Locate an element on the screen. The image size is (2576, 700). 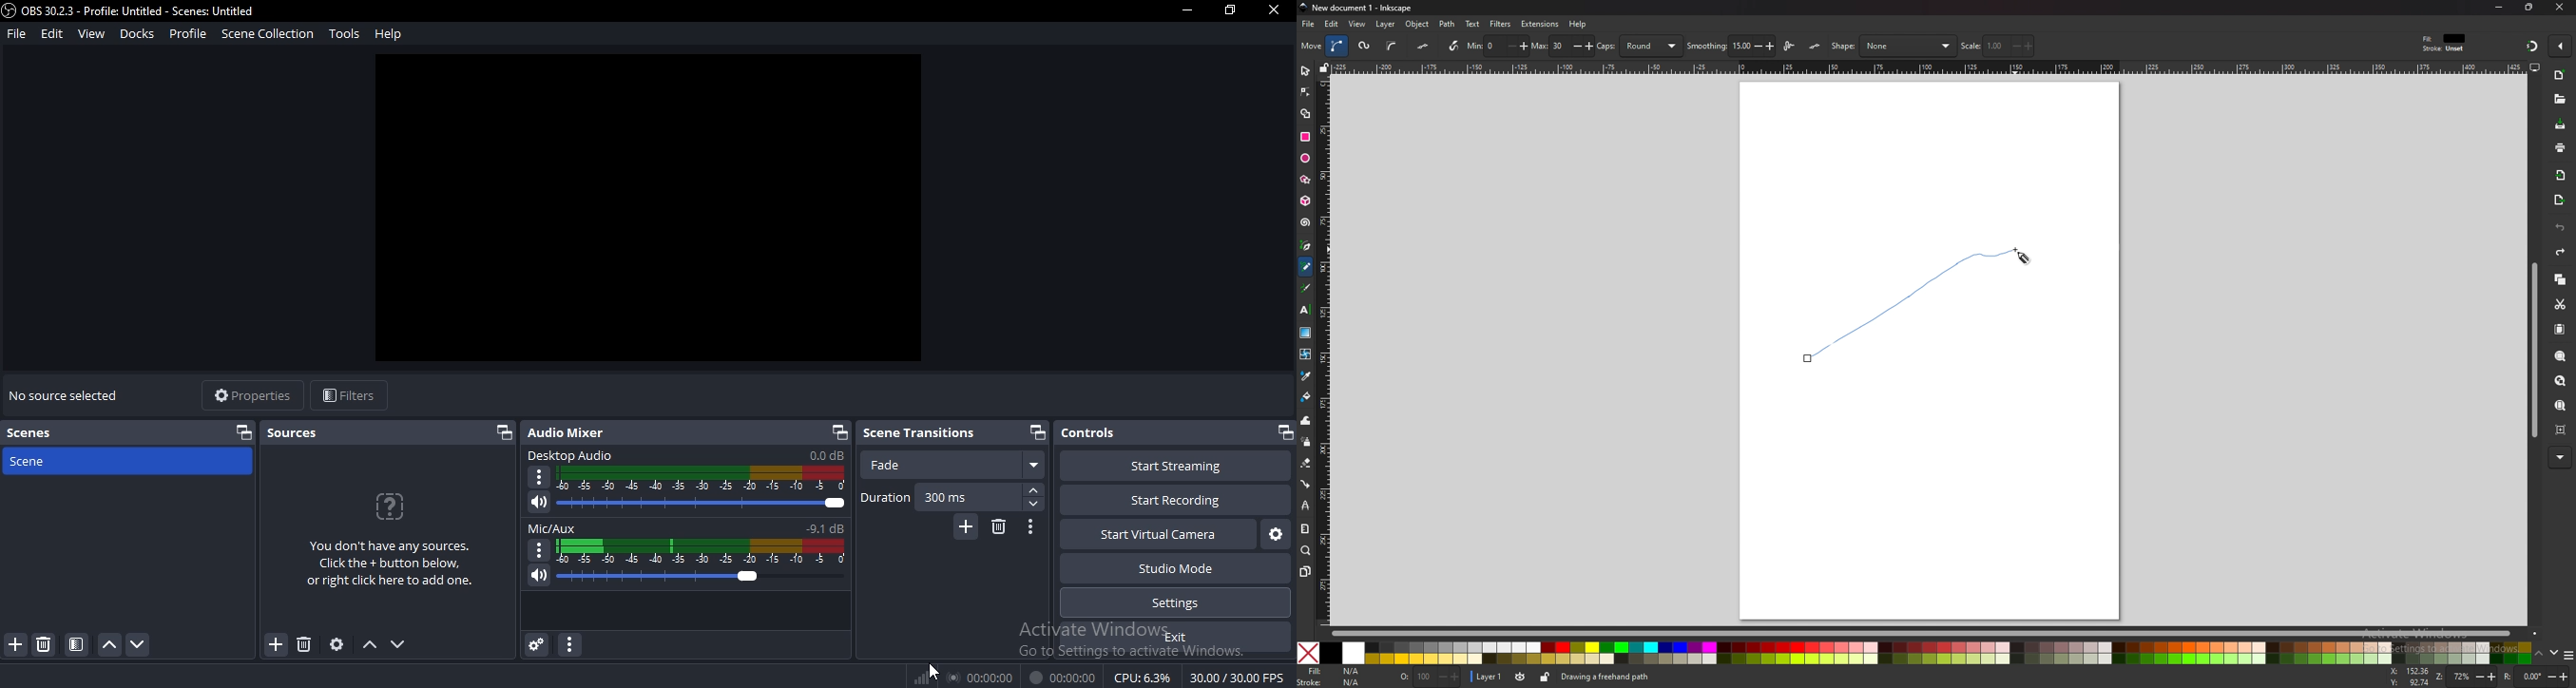
color picker is located at coordinates (1306, 375).